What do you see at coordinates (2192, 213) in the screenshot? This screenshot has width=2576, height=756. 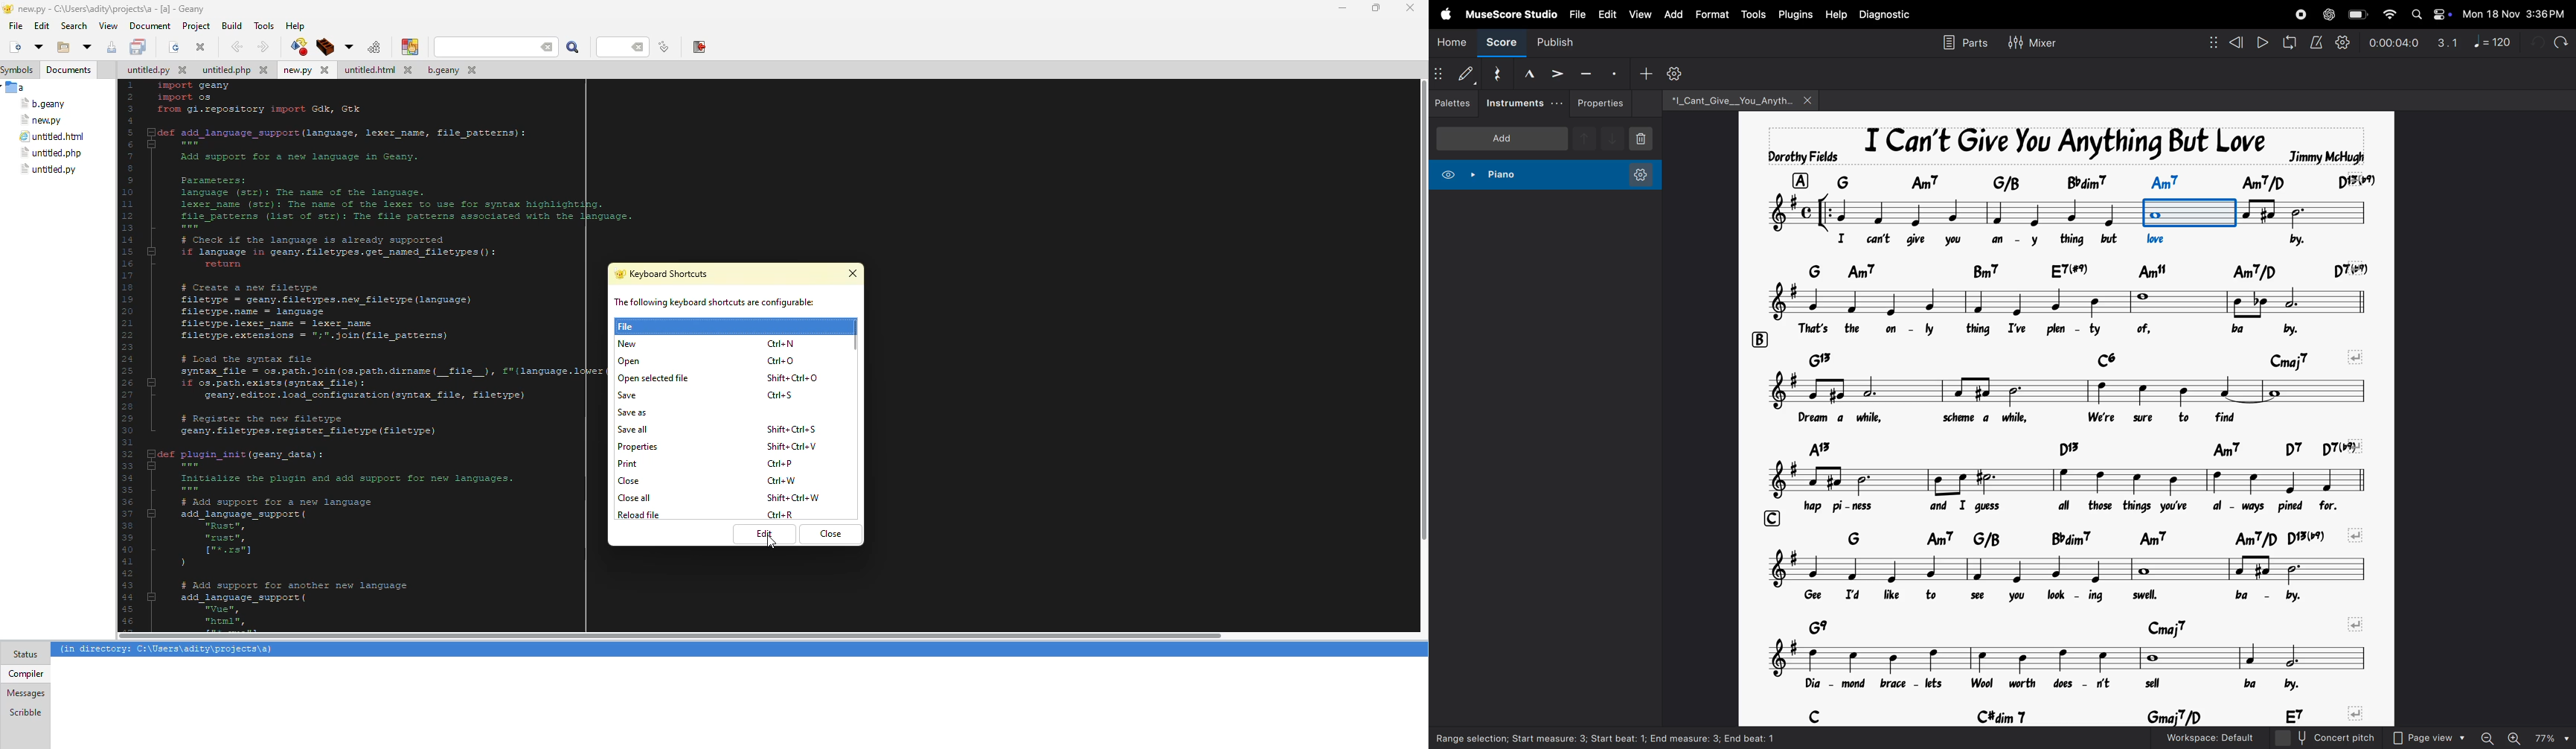 I see `note order 3` at bounding box center [2192, 213].